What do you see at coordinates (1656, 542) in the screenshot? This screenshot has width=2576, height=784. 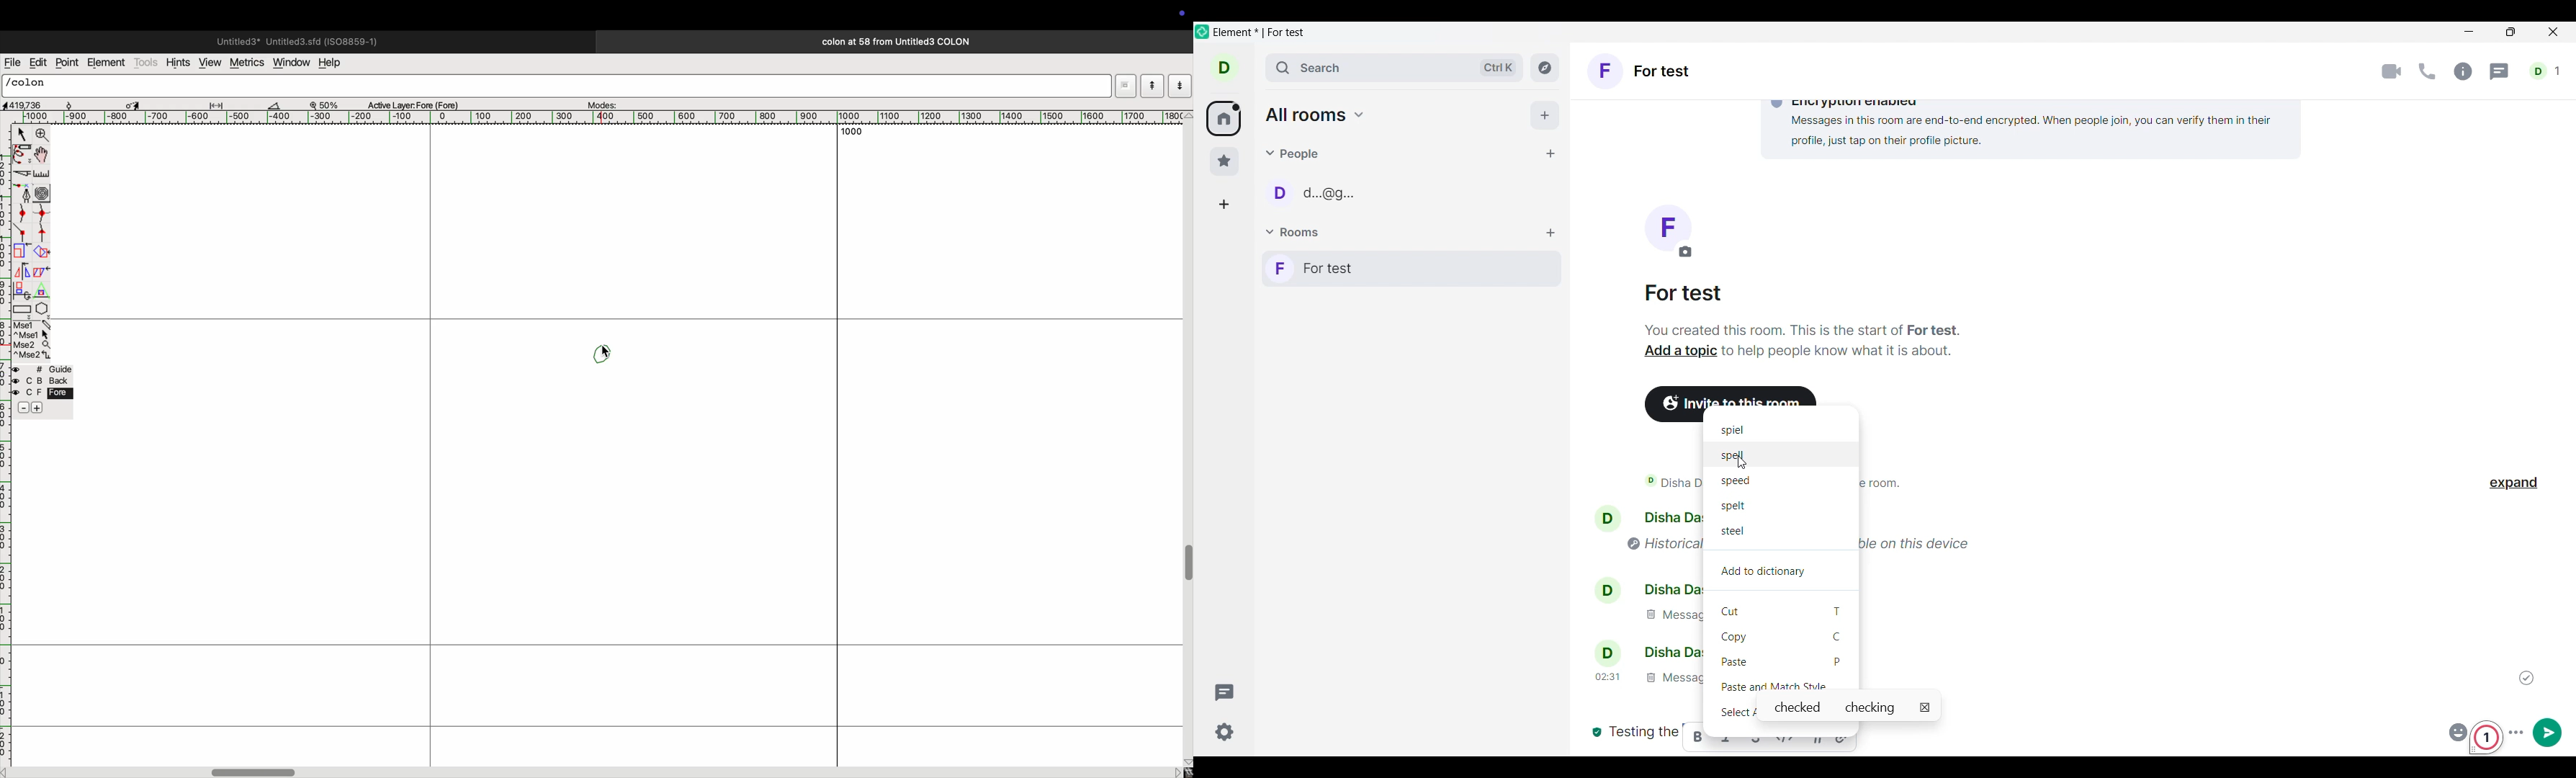 I see `historical messages are not ` at bounding box center [1656, 542].